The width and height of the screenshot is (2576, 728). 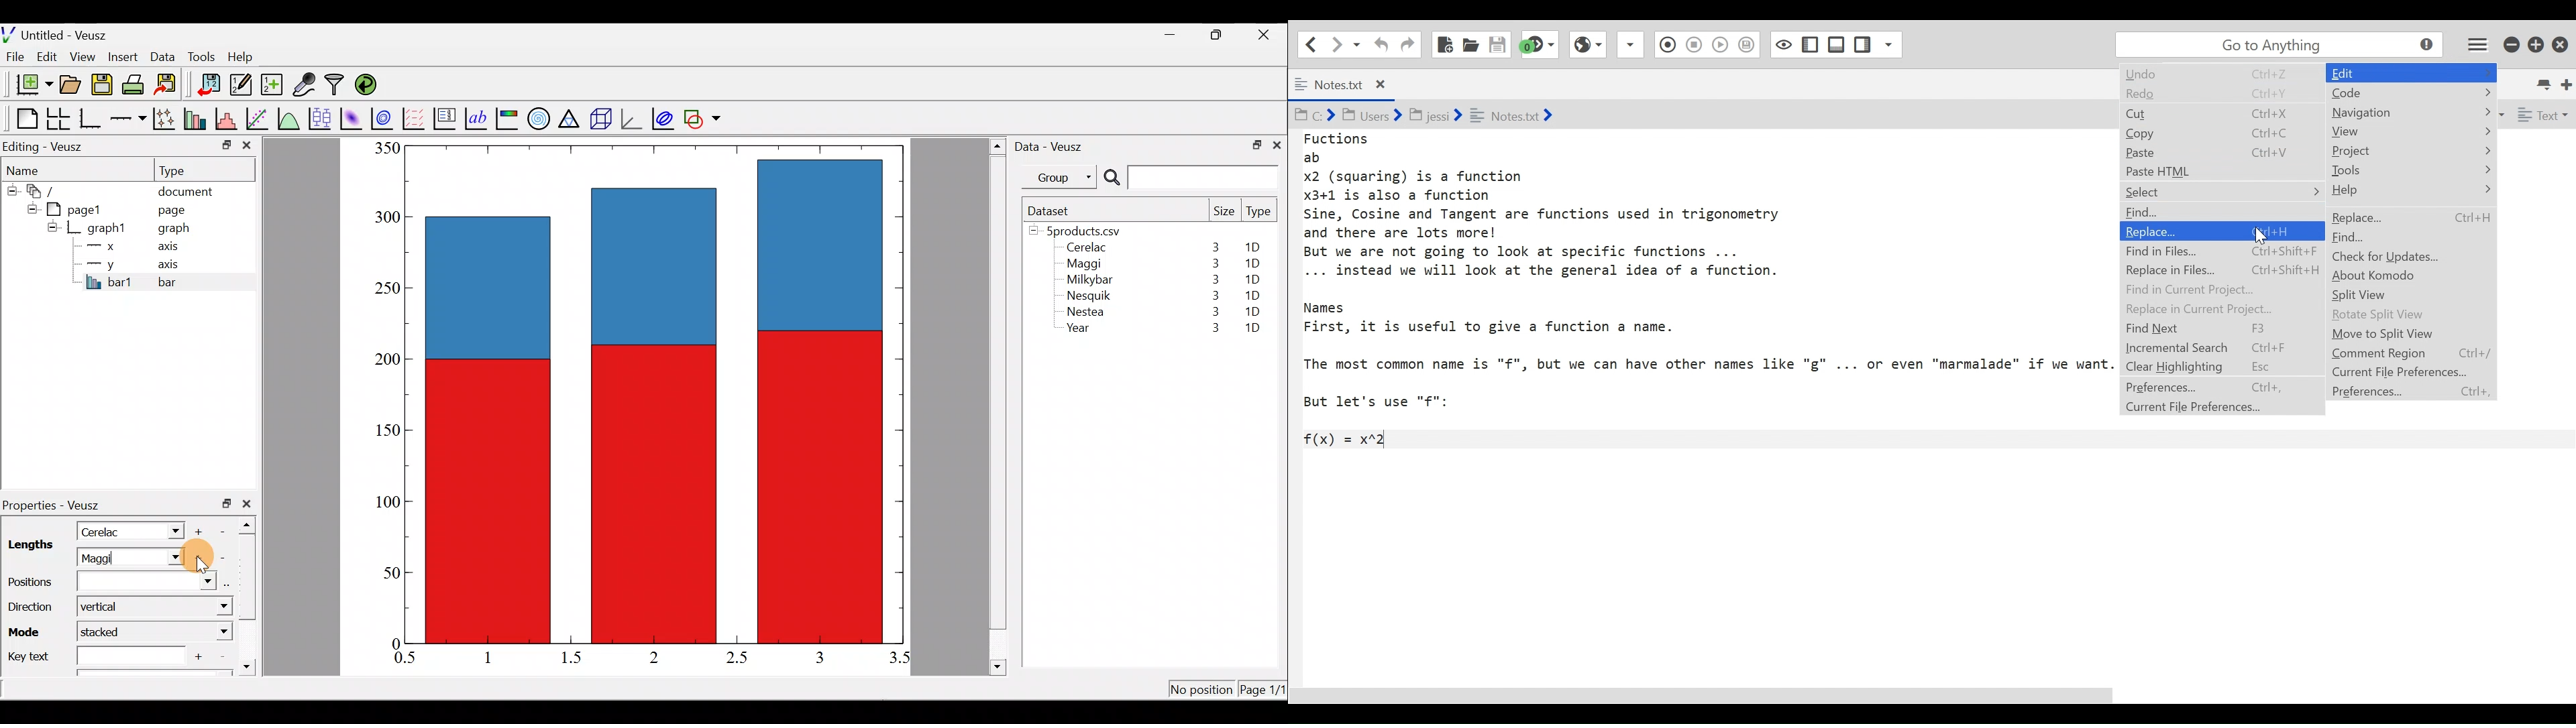 I want to click on Clear Highlighting, so click(x=2208, y=367).